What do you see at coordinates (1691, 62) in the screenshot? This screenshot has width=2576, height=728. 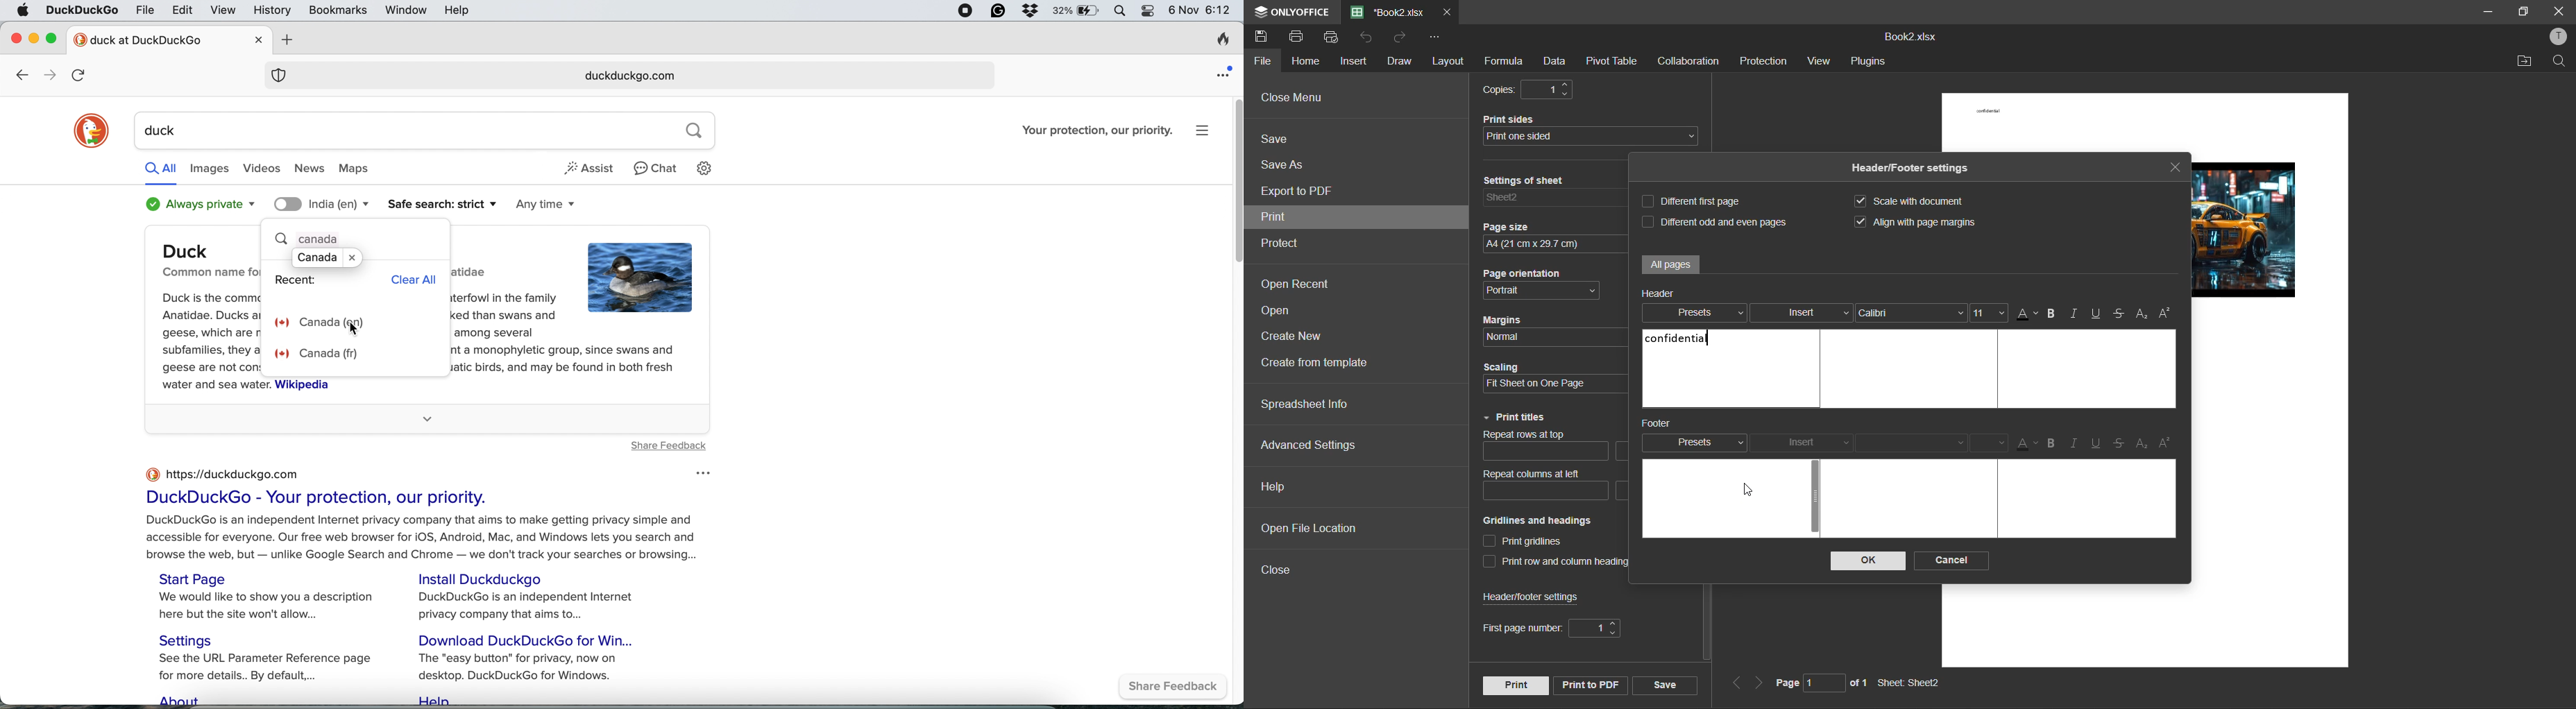 I see `collaboration` at bounding box center [1691, 62].